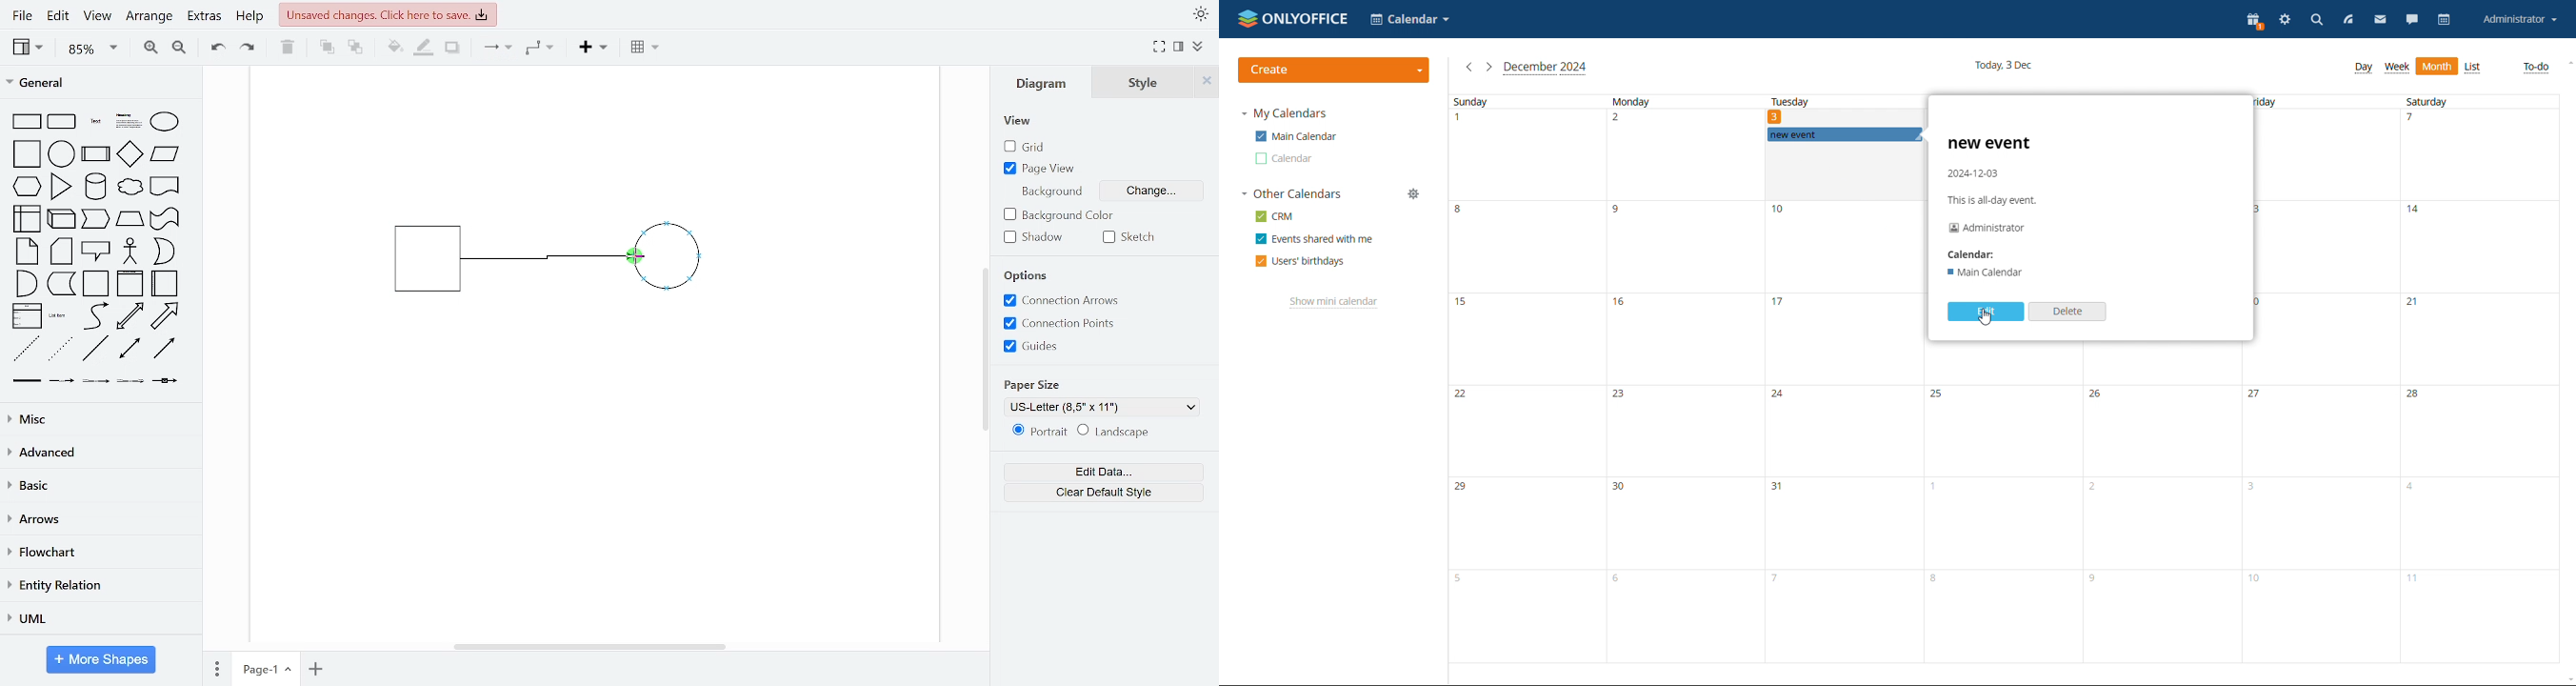 The image size is (2576, 700). Describe the element at coordinates (97, 188) in the screenshot. I see `cylinder` at that location.